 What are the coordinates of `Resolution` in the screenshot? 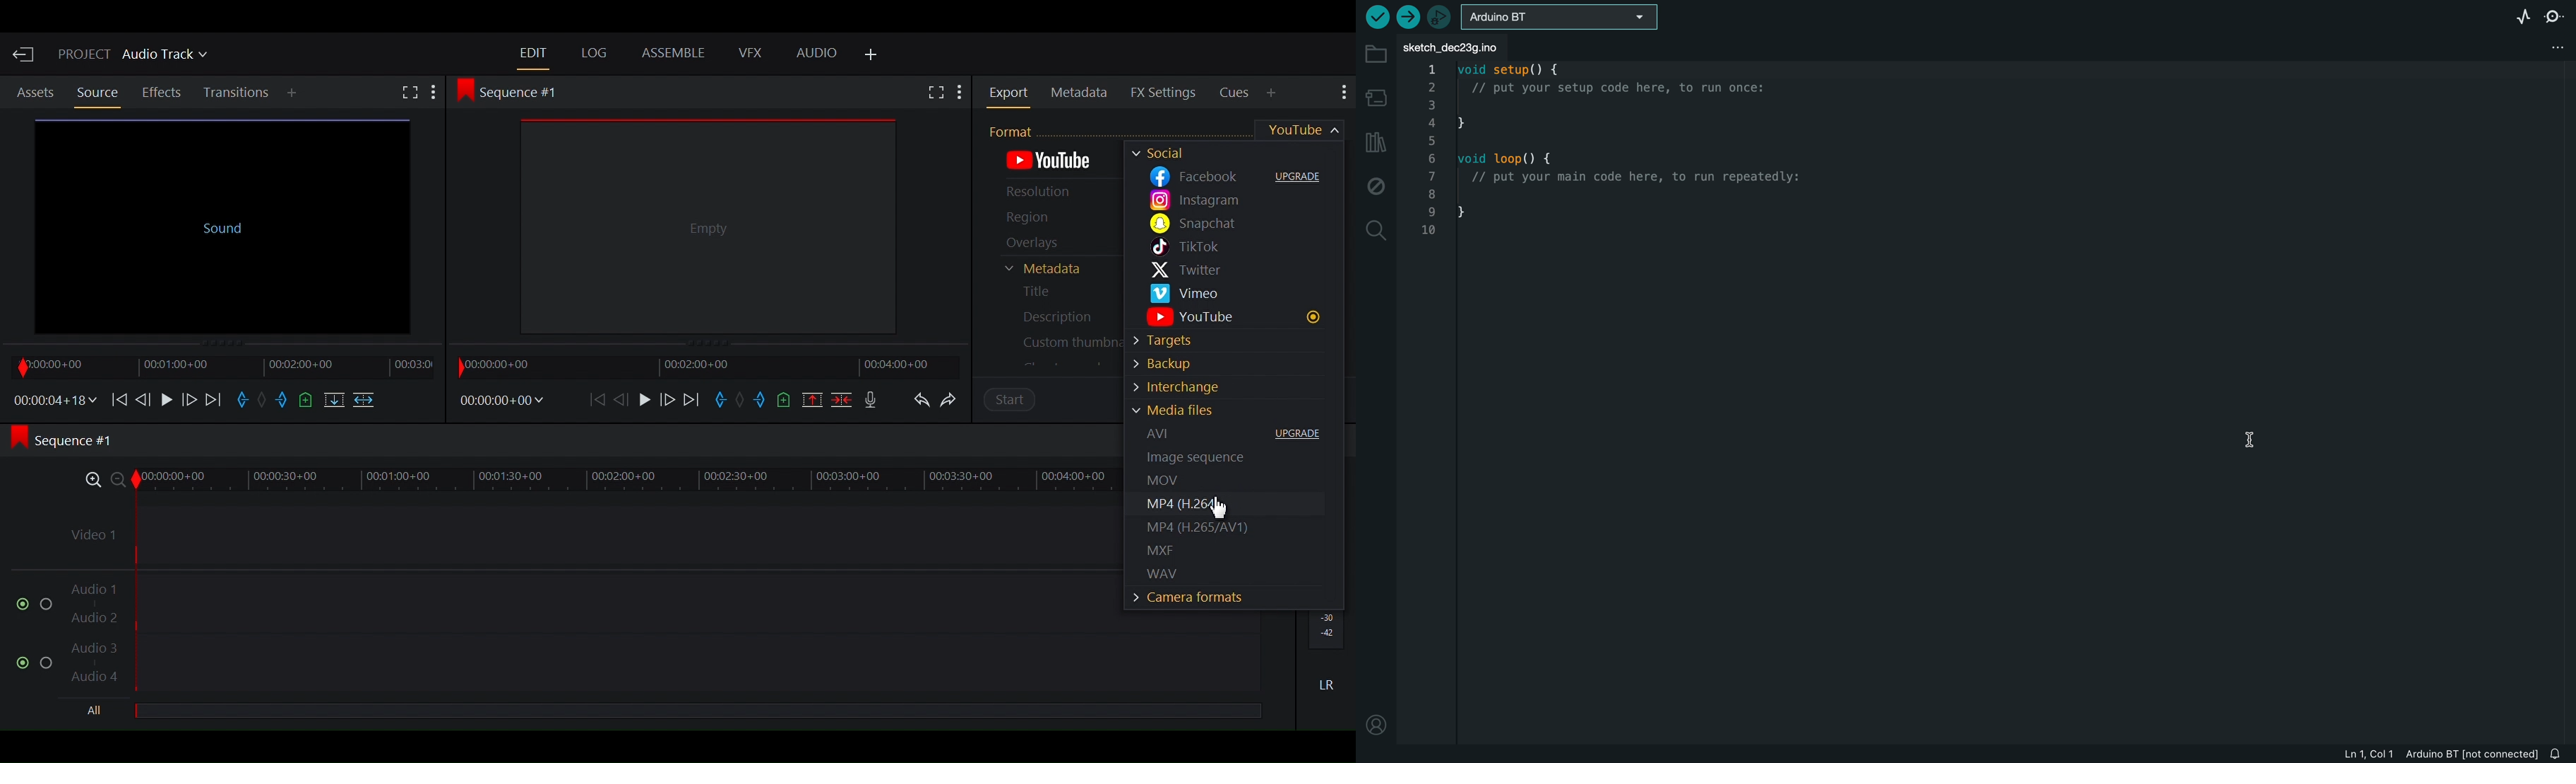 It's located at (1050, 194).